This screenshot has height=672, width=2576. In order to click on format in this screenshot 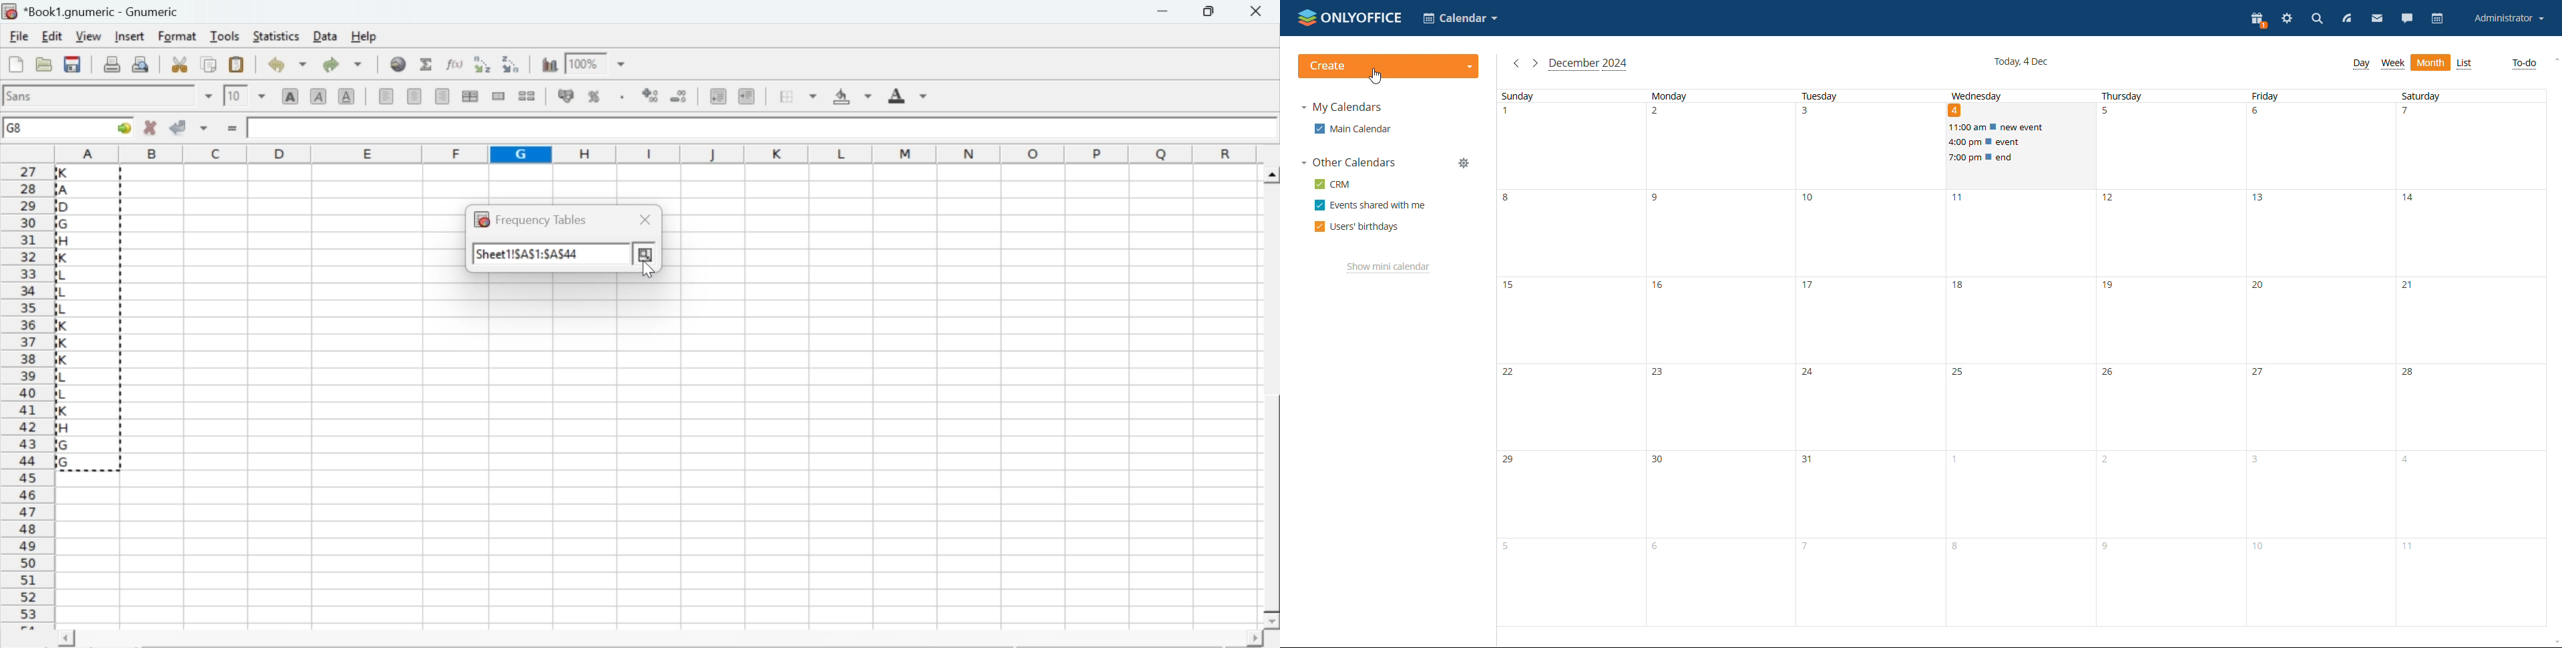, I will do `click(178, 36)`.